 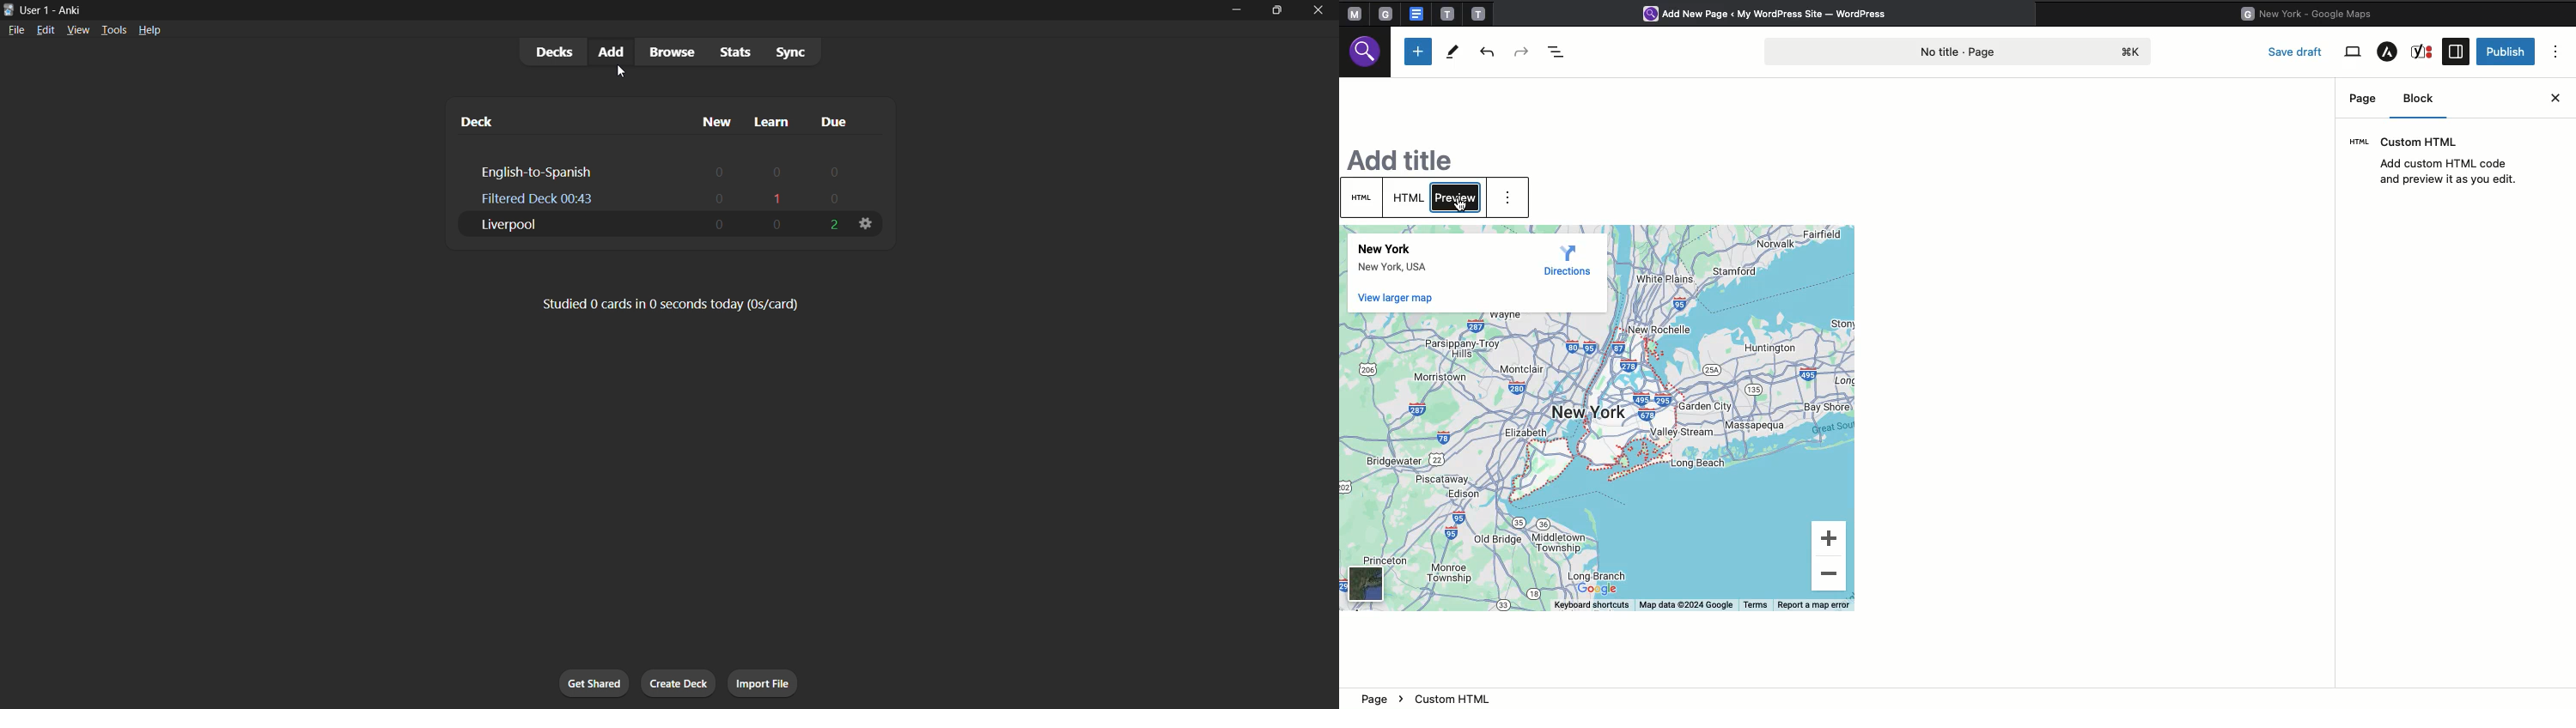 What do you see at coordinates (618, 75) in the screenshot?
I see `Cursor` at bounding box center [618, 75].